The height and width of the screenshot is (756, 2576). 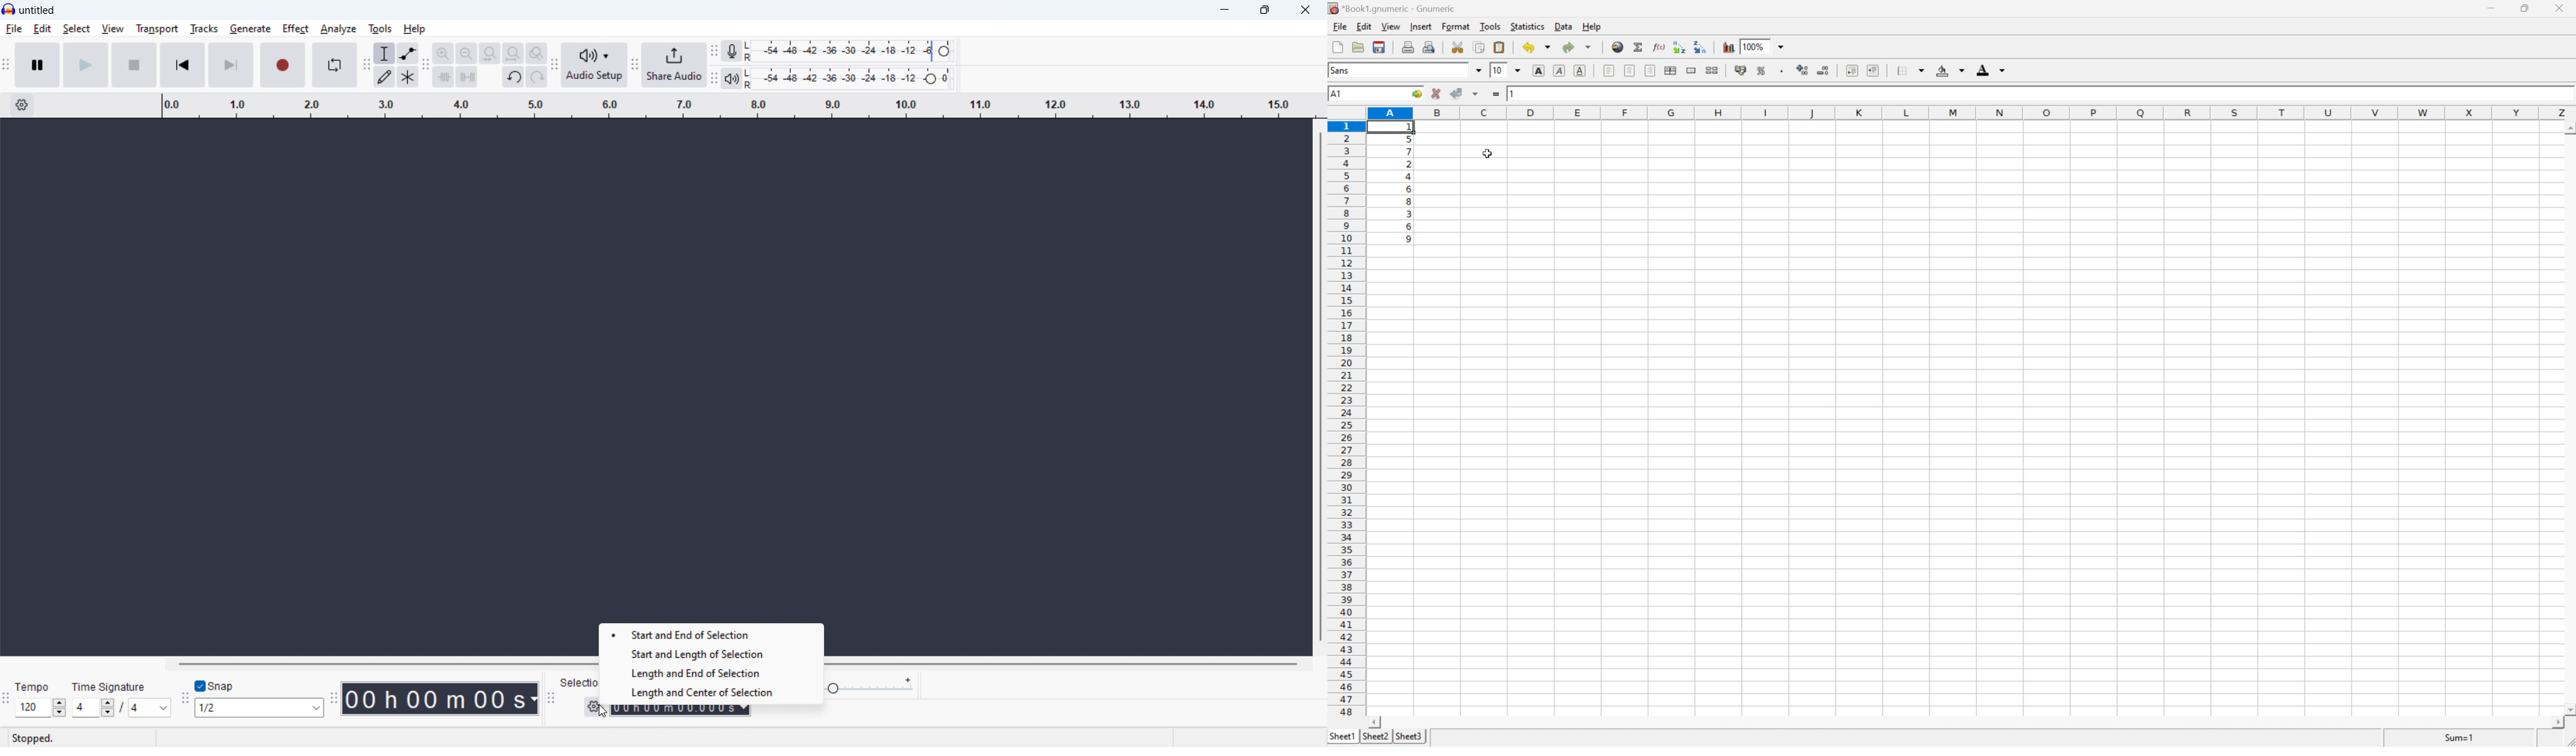 What do you see at coordinates (491, 53) in the screenshot?
I see `fit selection to width` at bounding box center [491, 53].